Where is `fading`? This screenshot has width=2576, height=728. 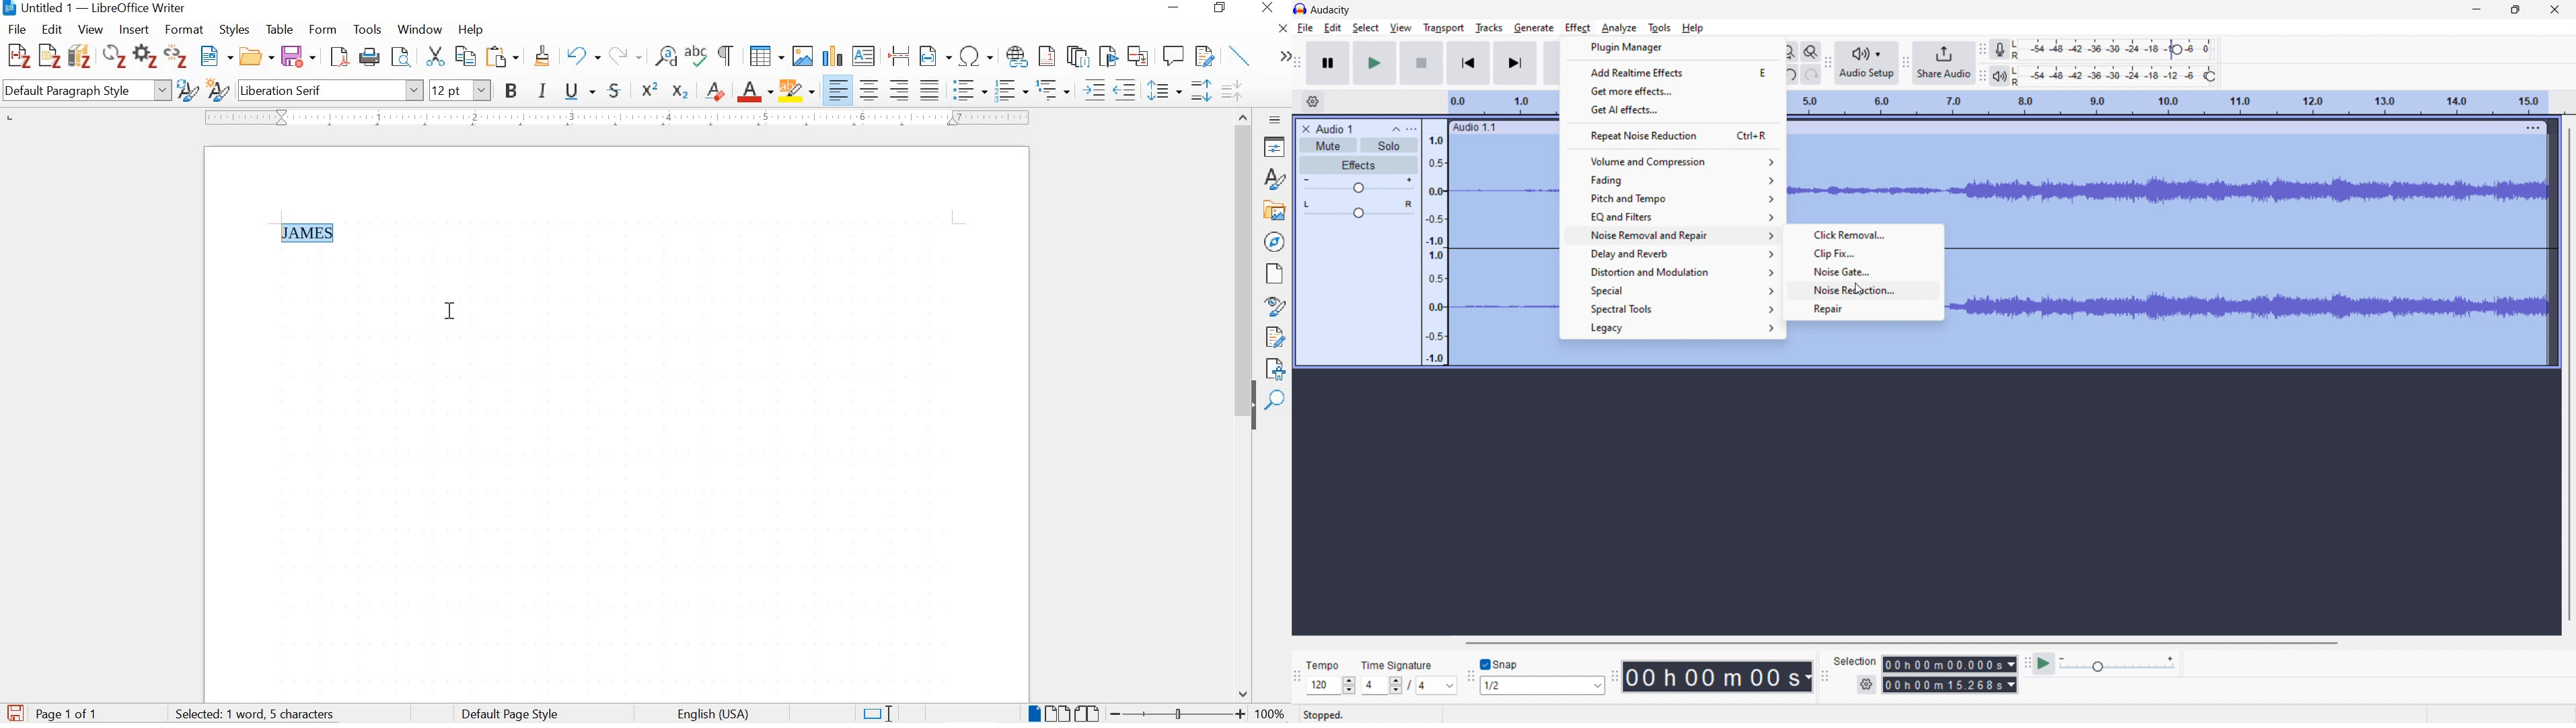 fading is located at coordinates (1672, 180).